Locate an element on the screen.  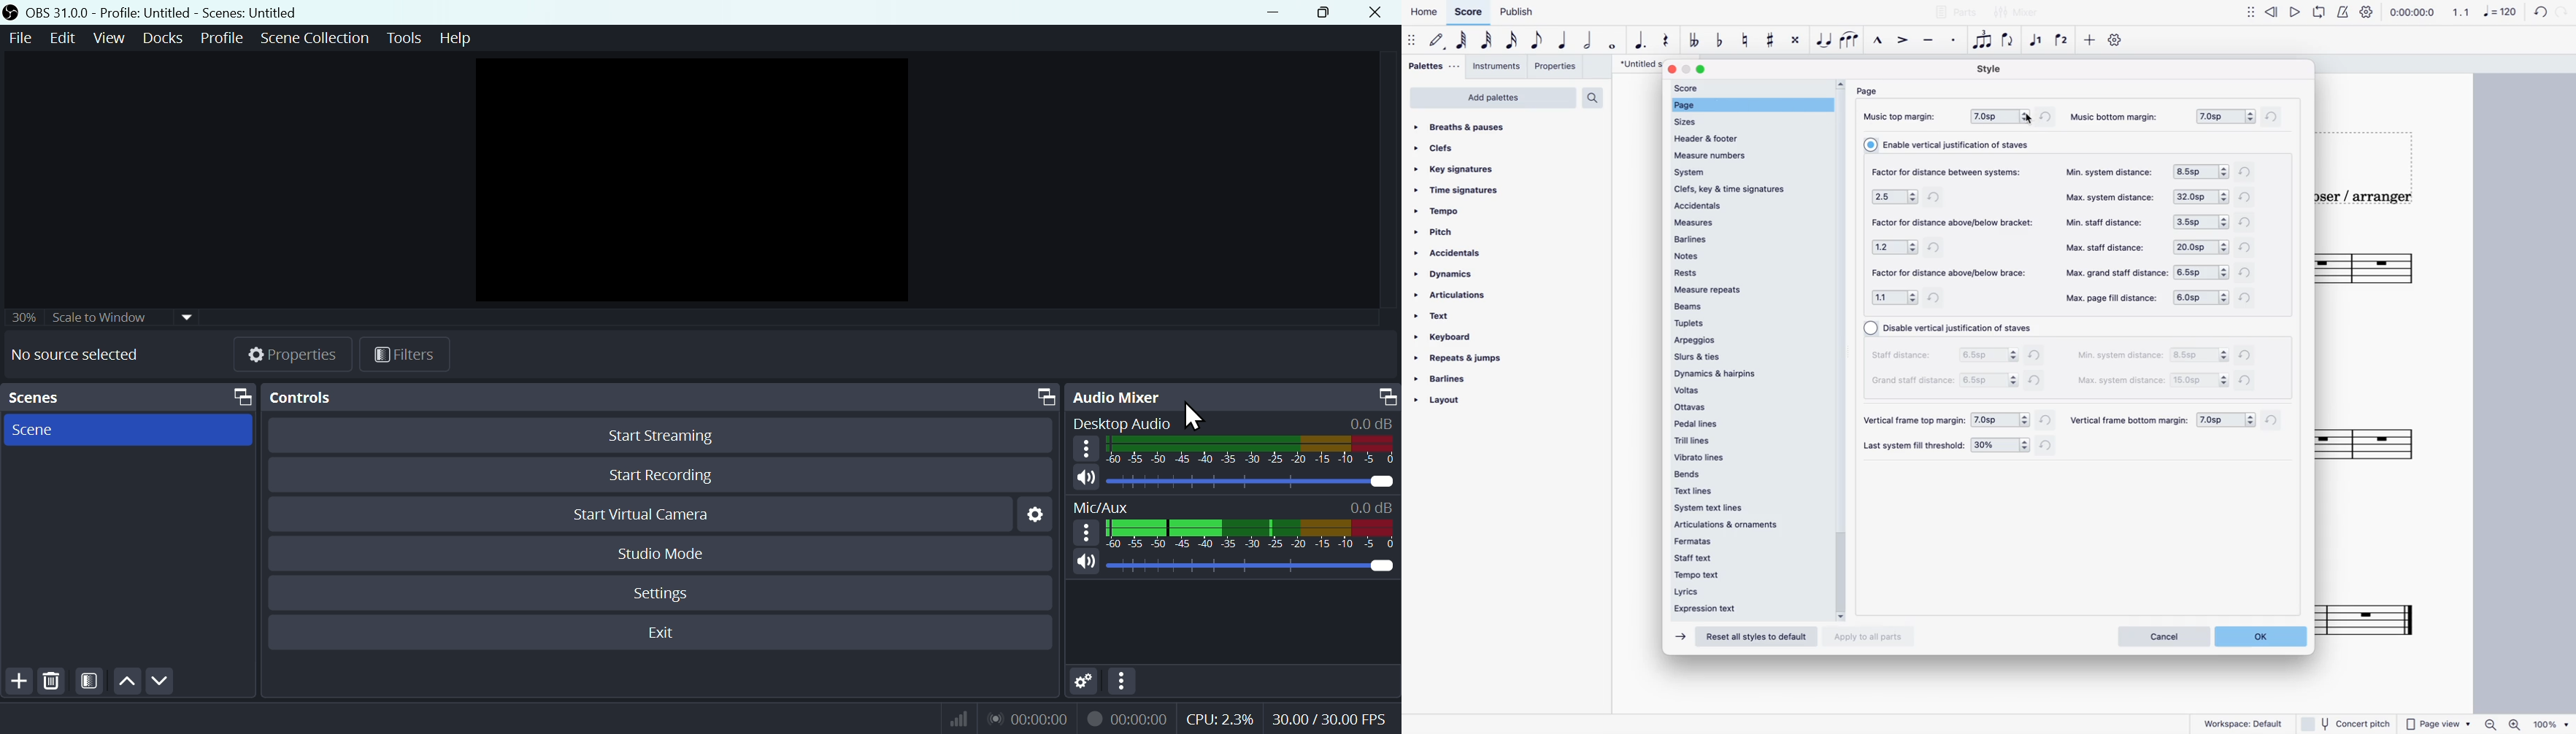
Scenes is located at coordinates (132, 396).